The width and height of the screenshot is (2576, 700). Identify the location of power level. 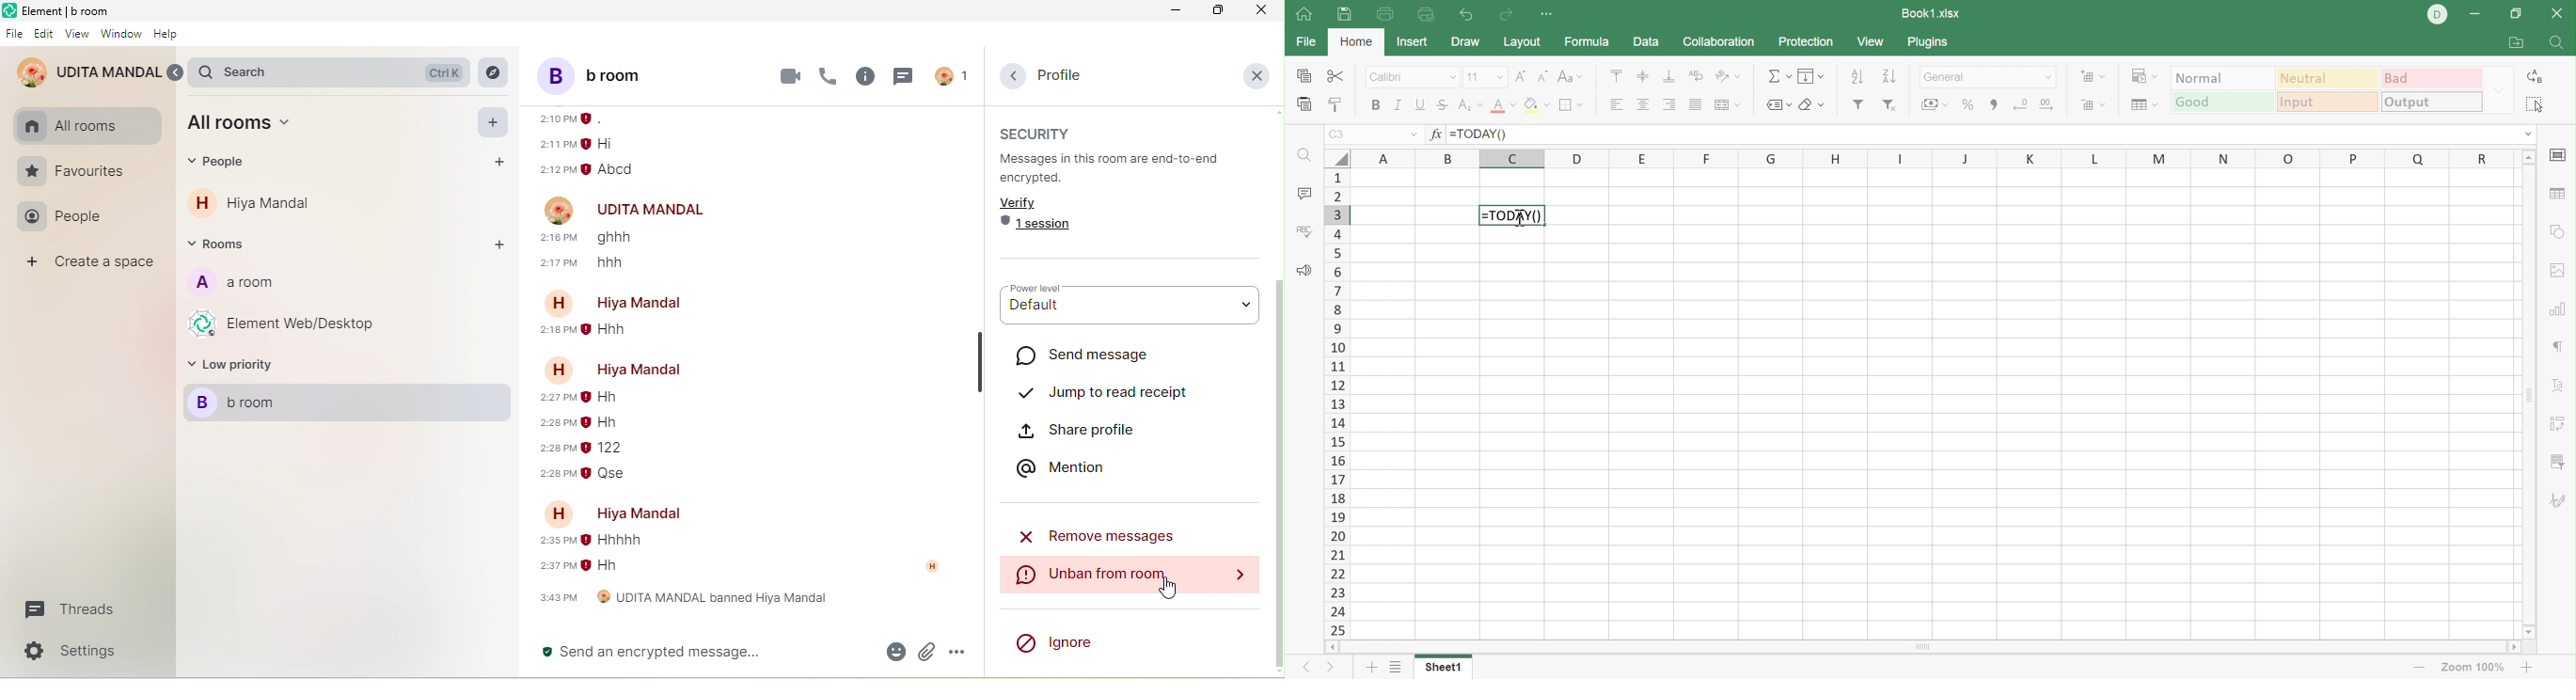
(1044, 290).